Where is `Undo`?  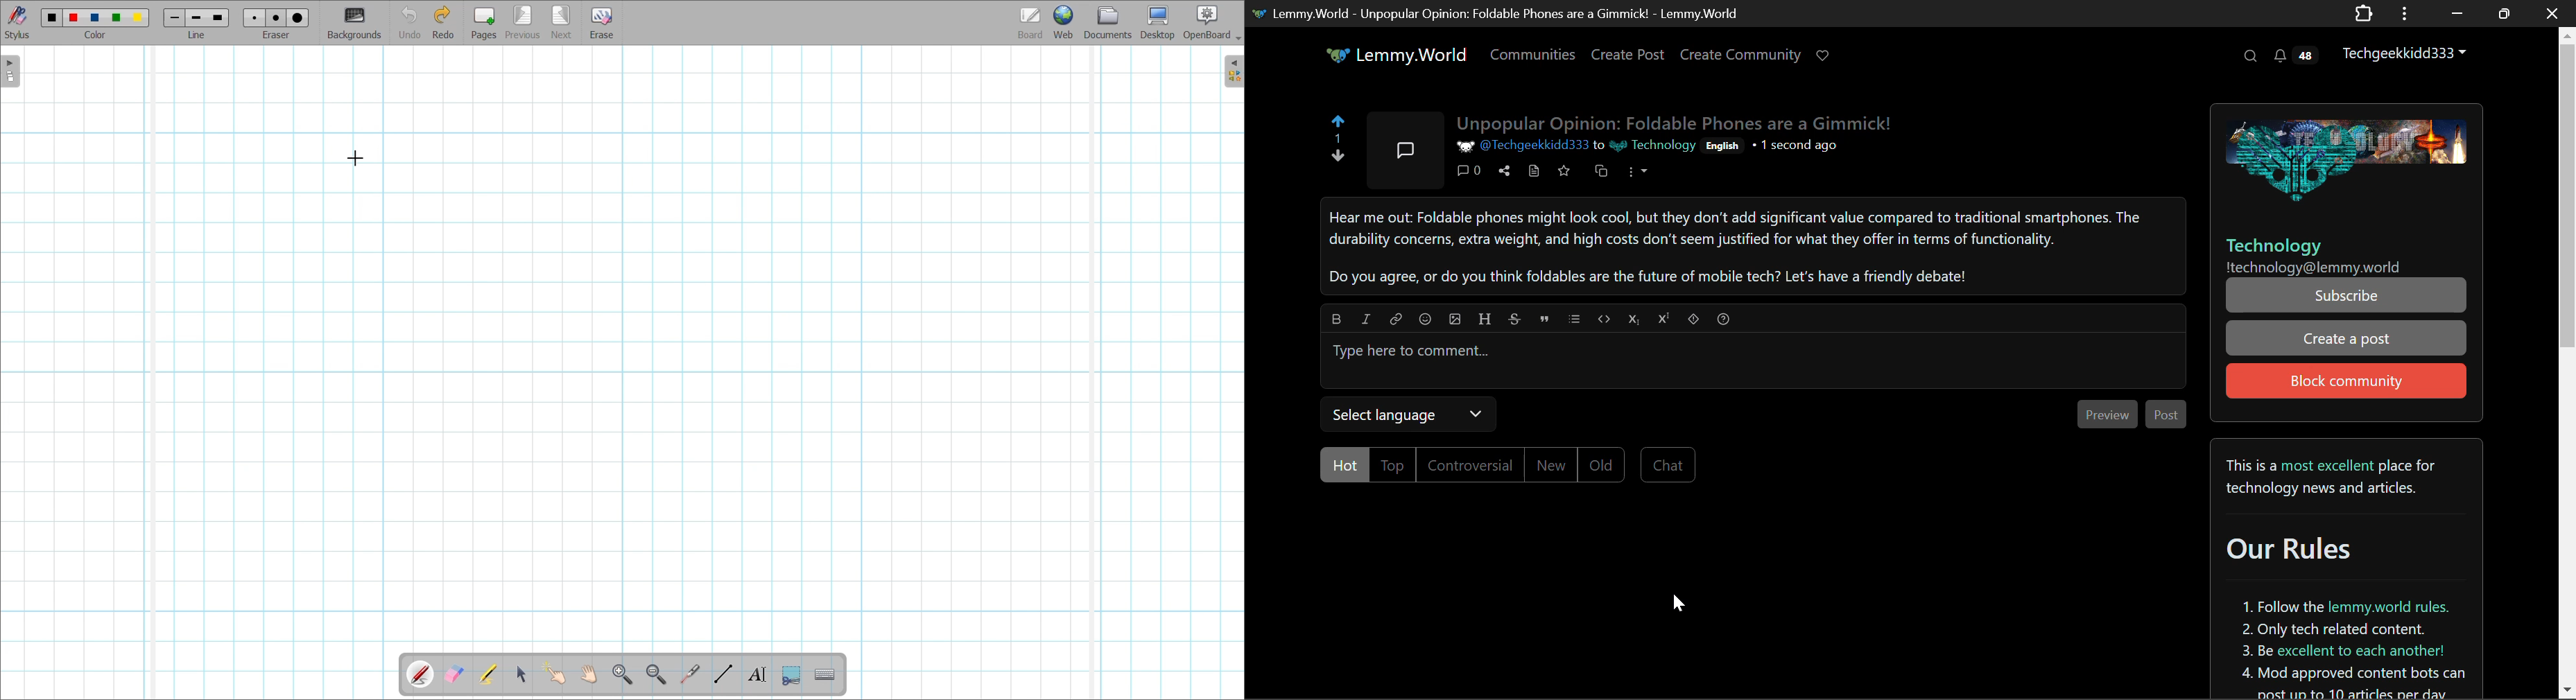 Undo is located at coordinates (409, 23).